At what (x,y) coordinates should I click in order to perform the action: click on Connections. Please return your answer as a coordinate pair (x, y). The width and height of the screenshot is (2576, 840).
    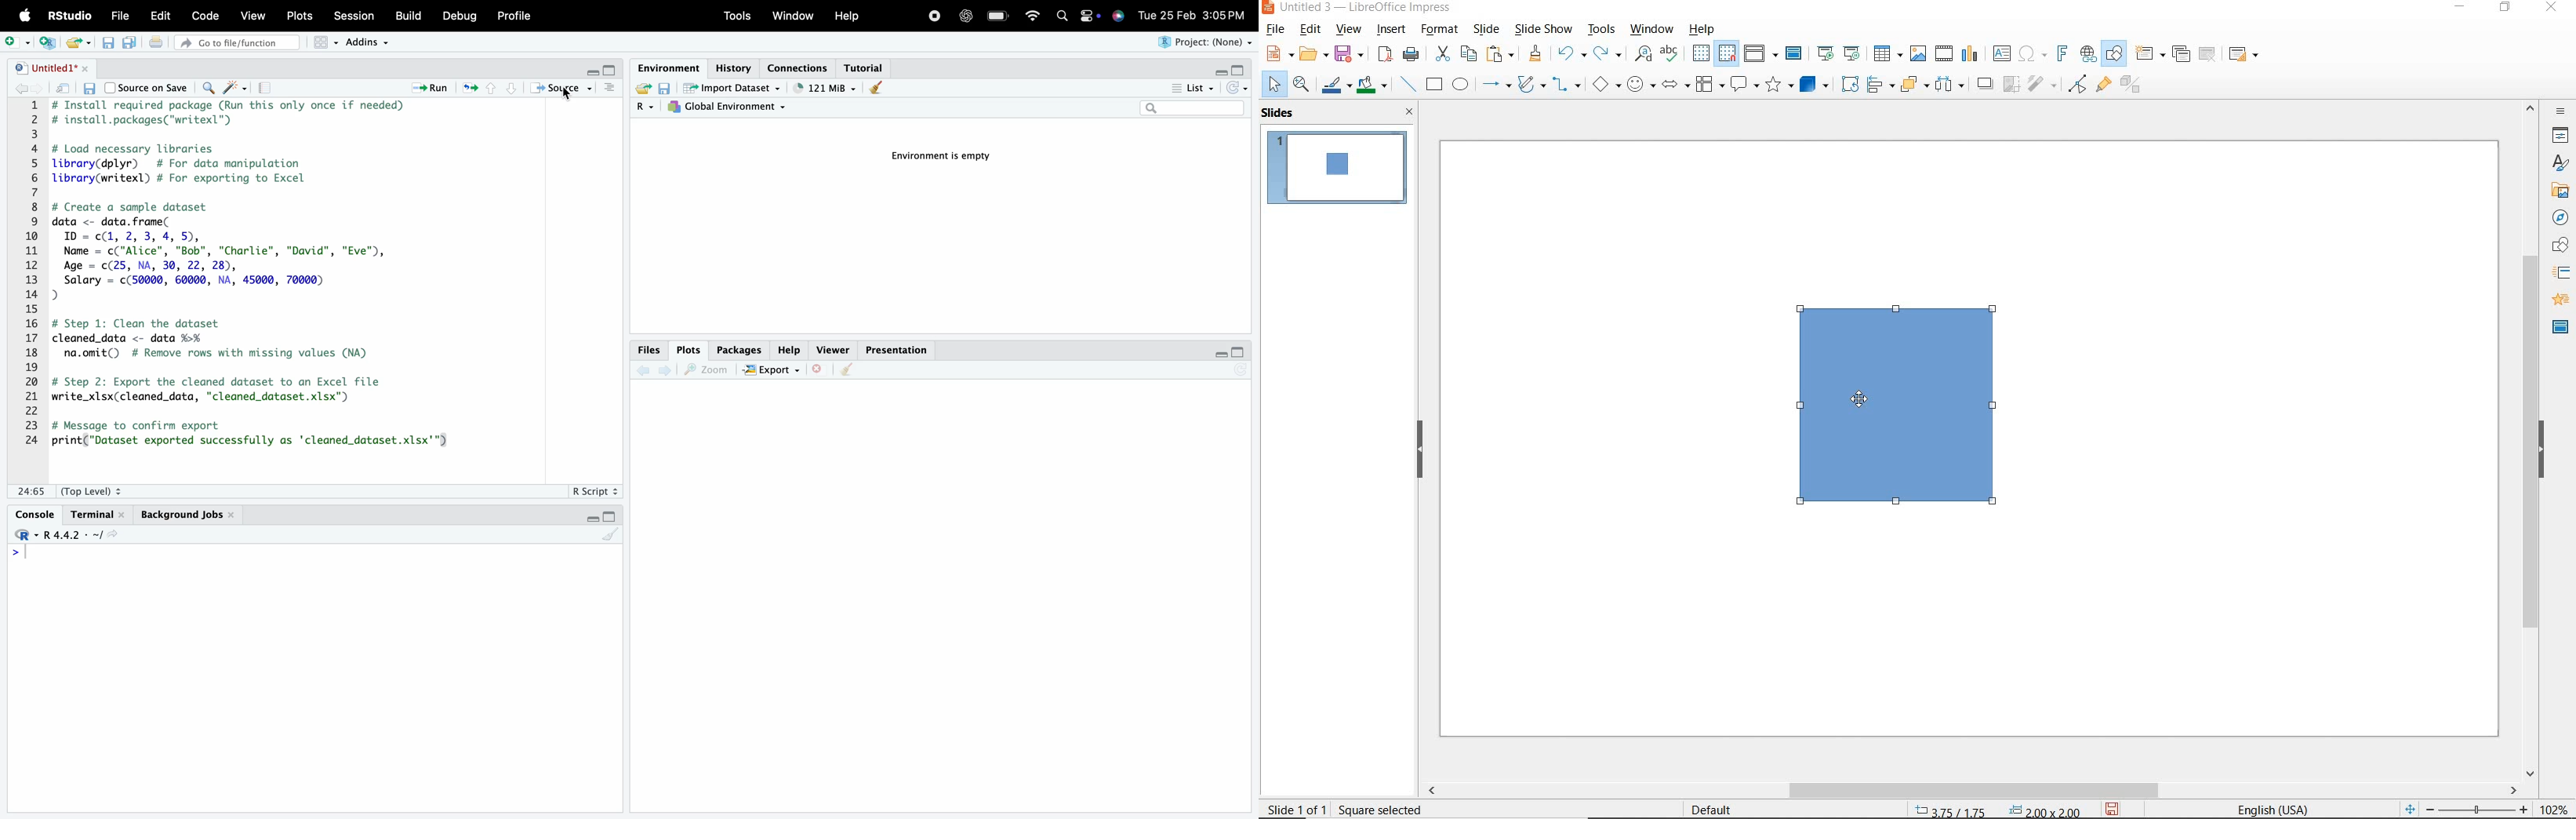
    Looking at the image, I should click on (801, 68).